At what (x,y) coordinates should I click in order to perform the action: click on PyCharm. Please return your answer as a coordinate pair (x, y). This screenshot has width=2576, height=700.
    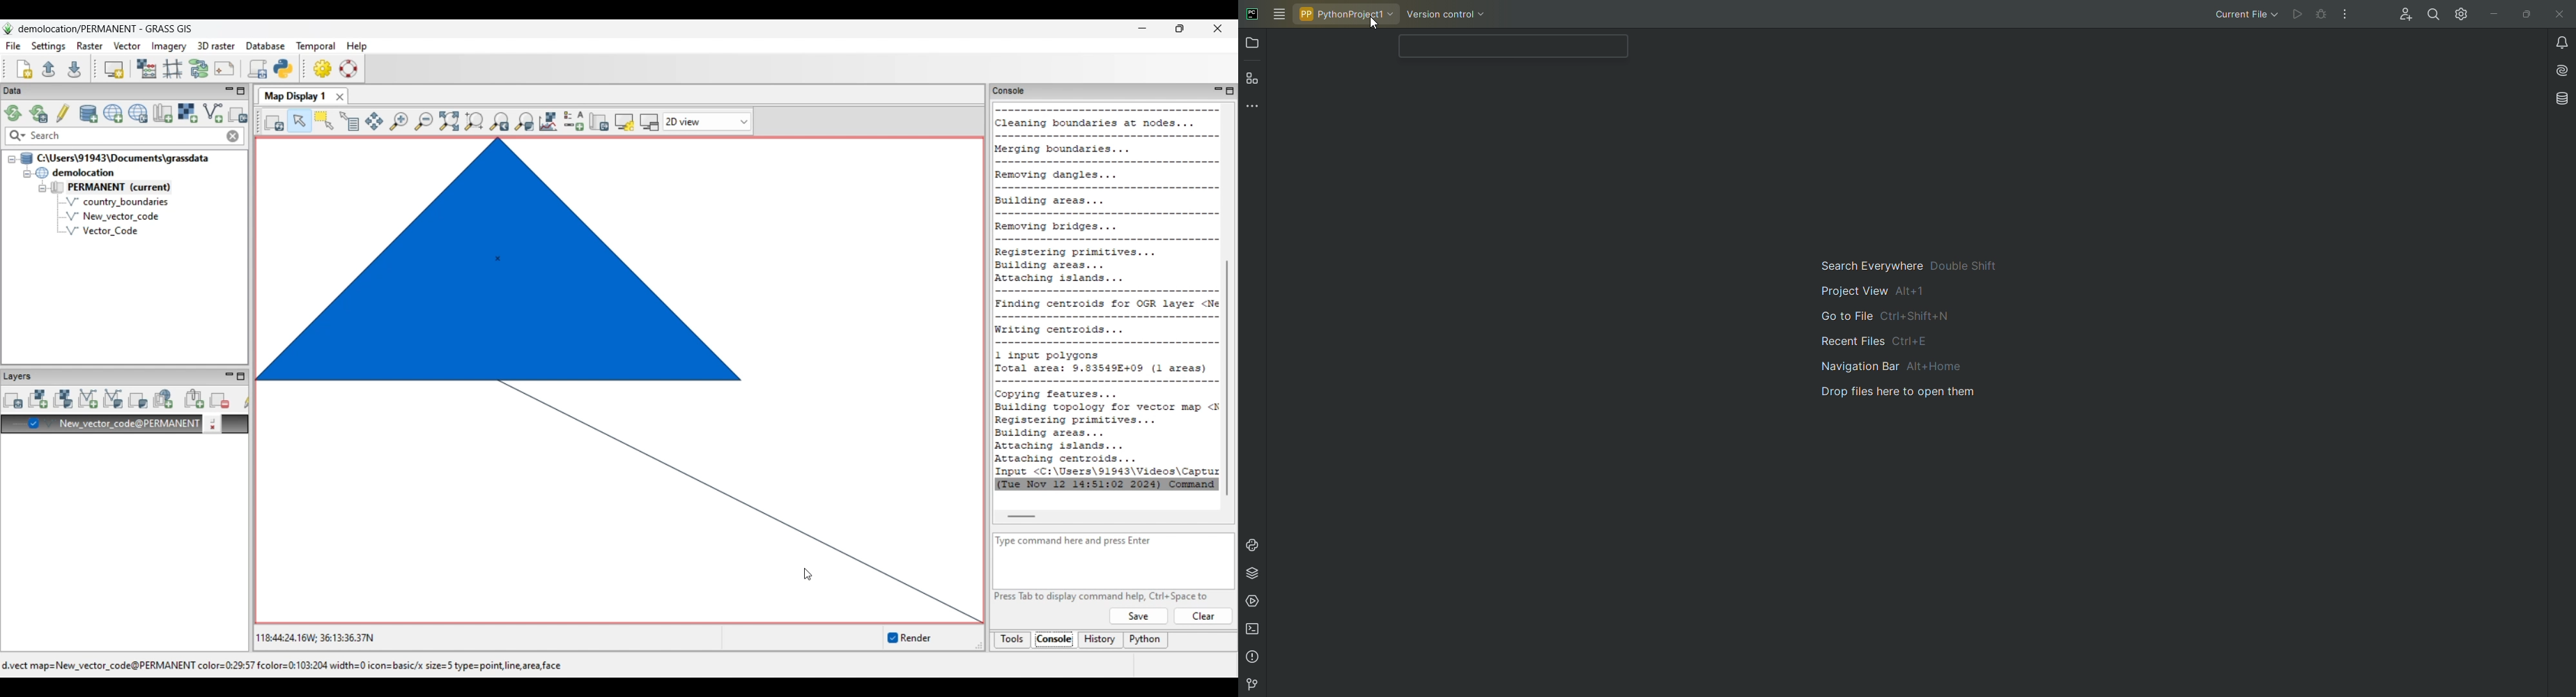
    Looking at the image, I should click on (1252, 13).